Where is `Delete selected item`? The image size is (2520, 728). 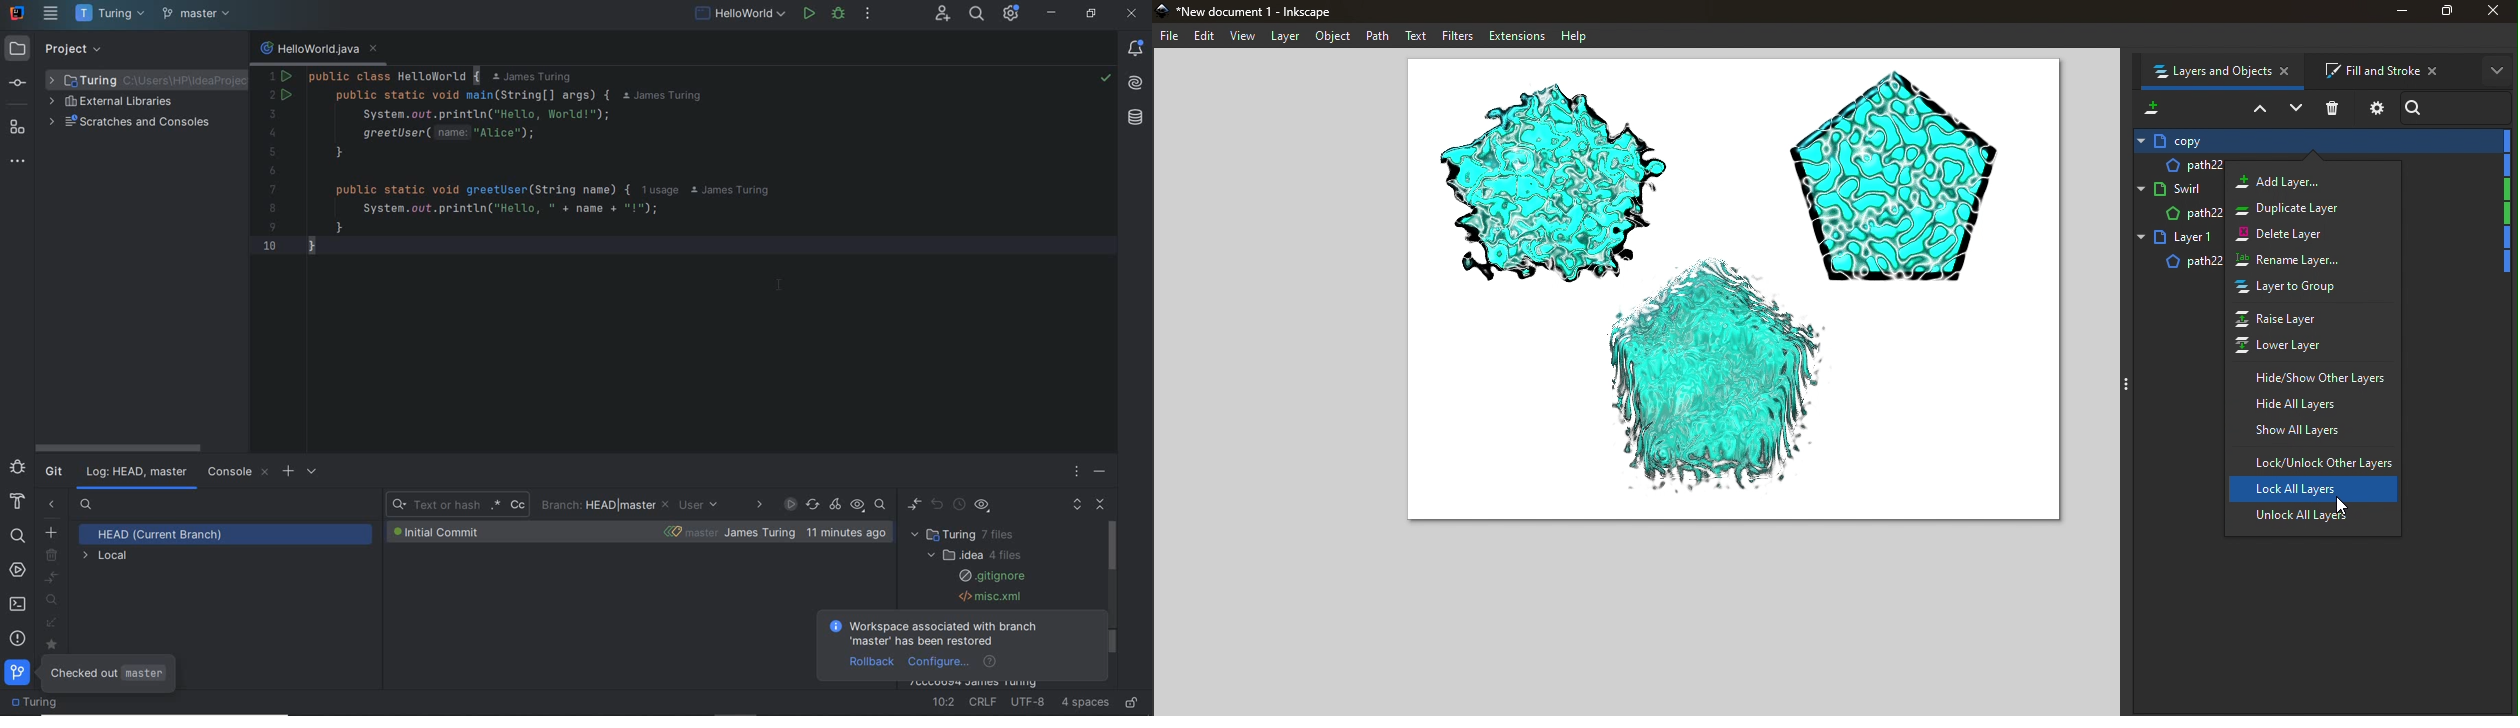 Delete selected item is located at coordinates (2335, 108).